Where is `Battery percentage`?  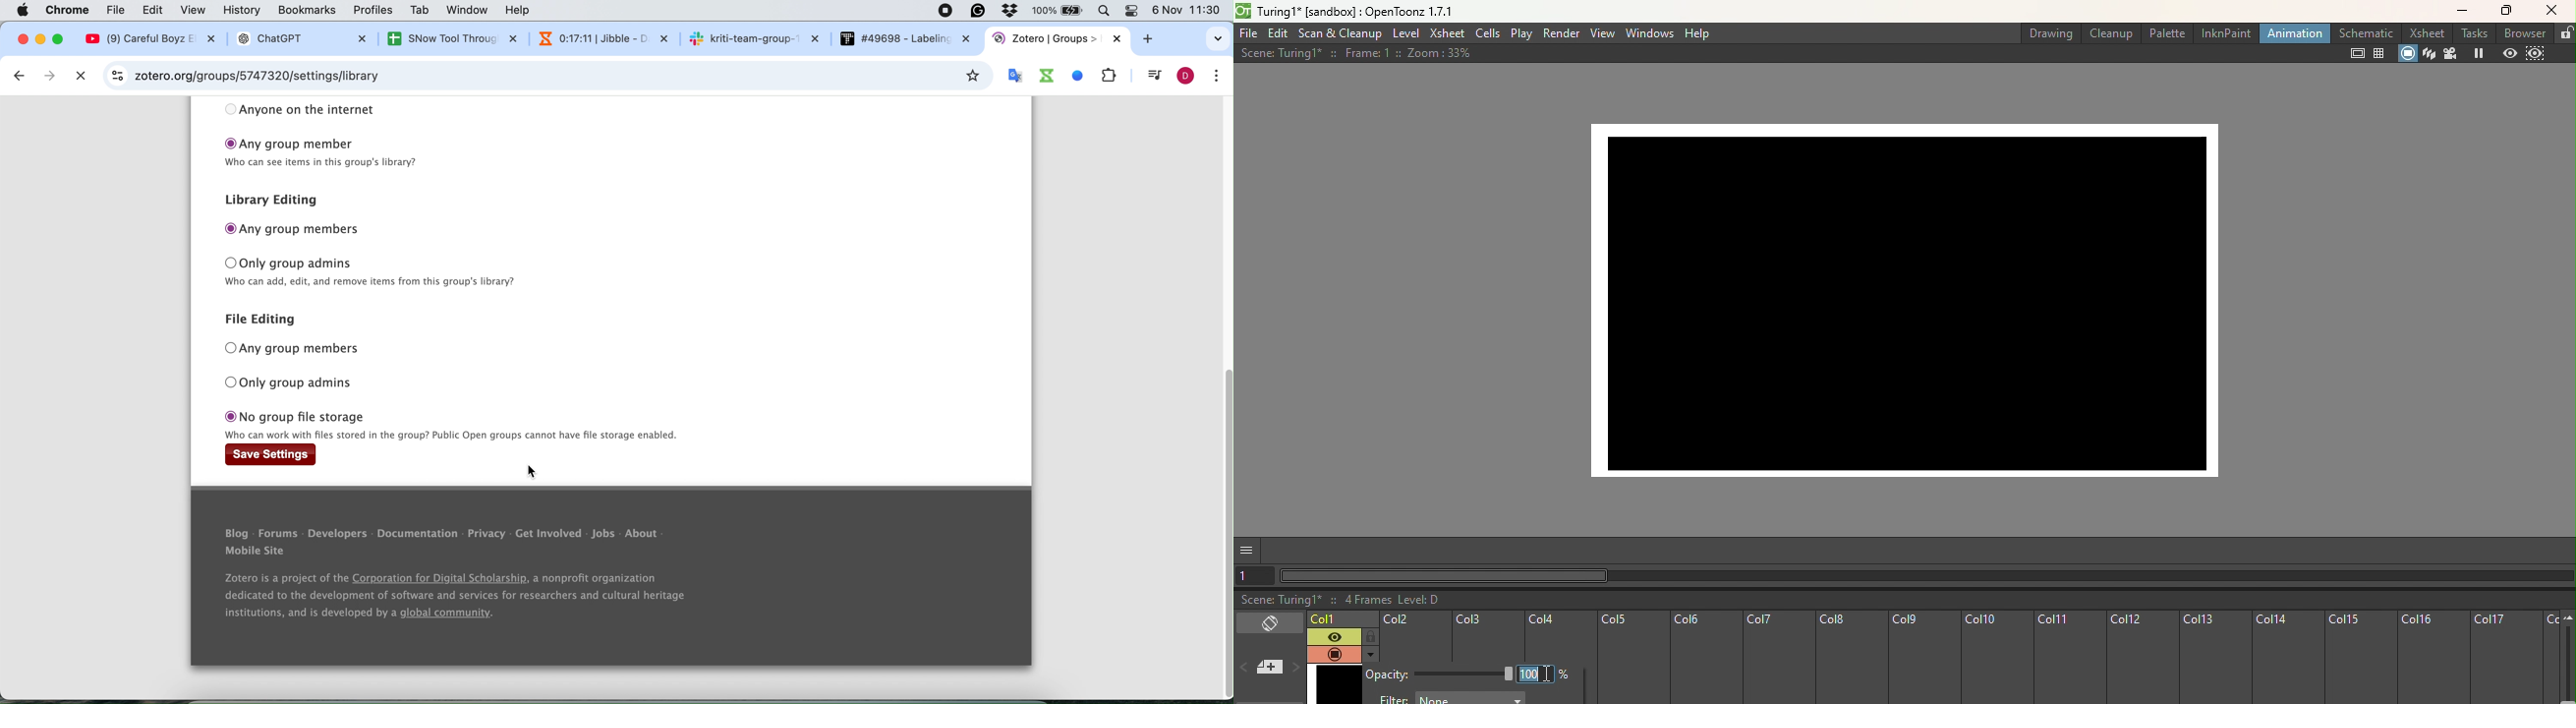
Battery percentage is located at coordinates (1059, 11).